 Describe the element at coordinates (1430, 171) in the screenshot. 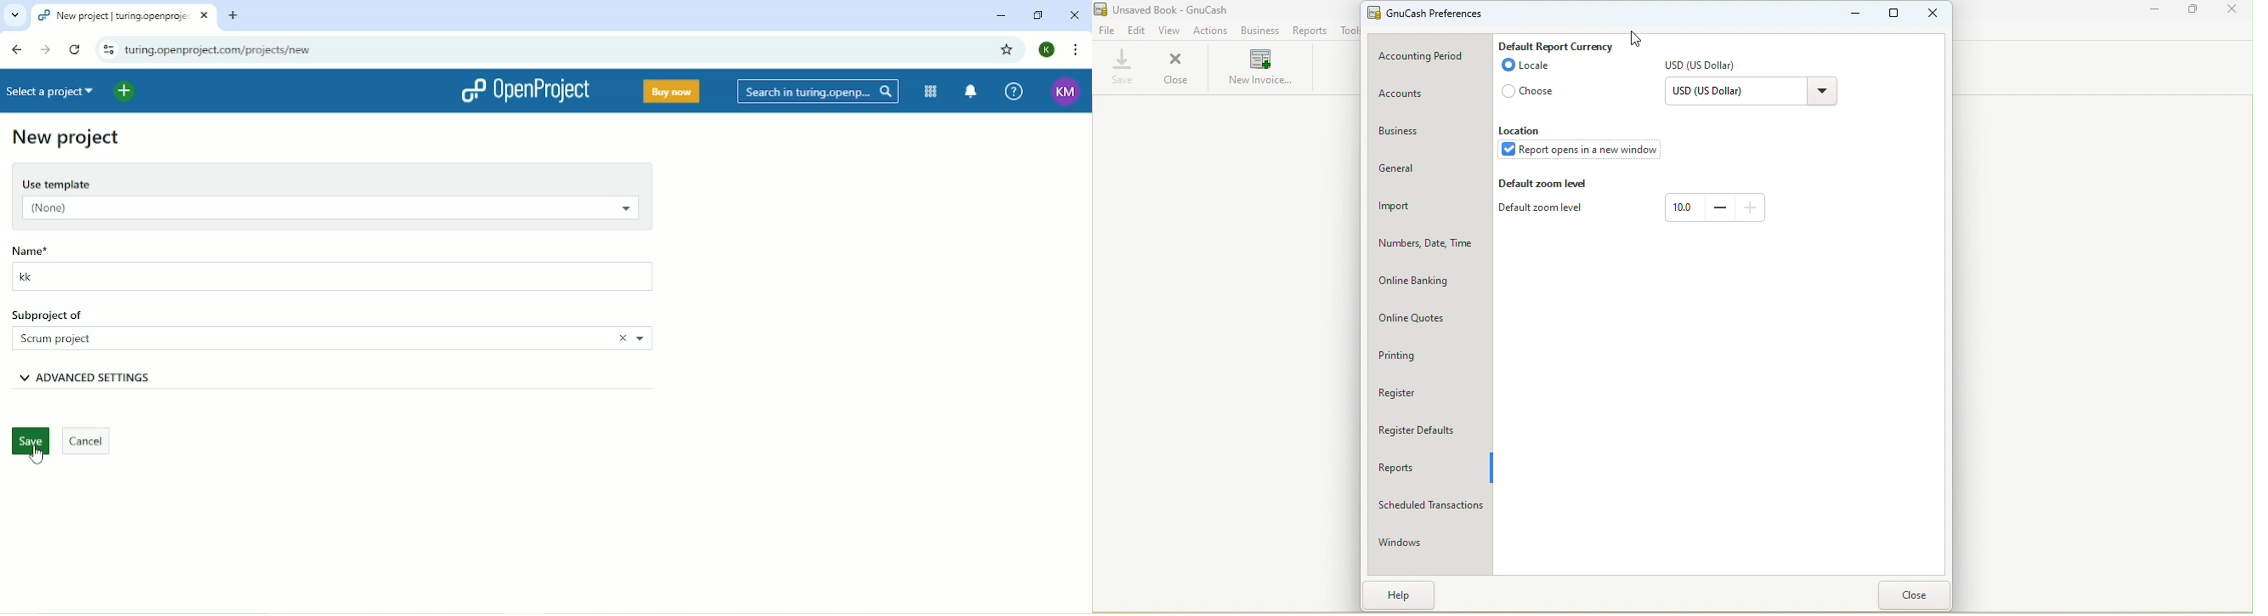

I see `General` at that location.